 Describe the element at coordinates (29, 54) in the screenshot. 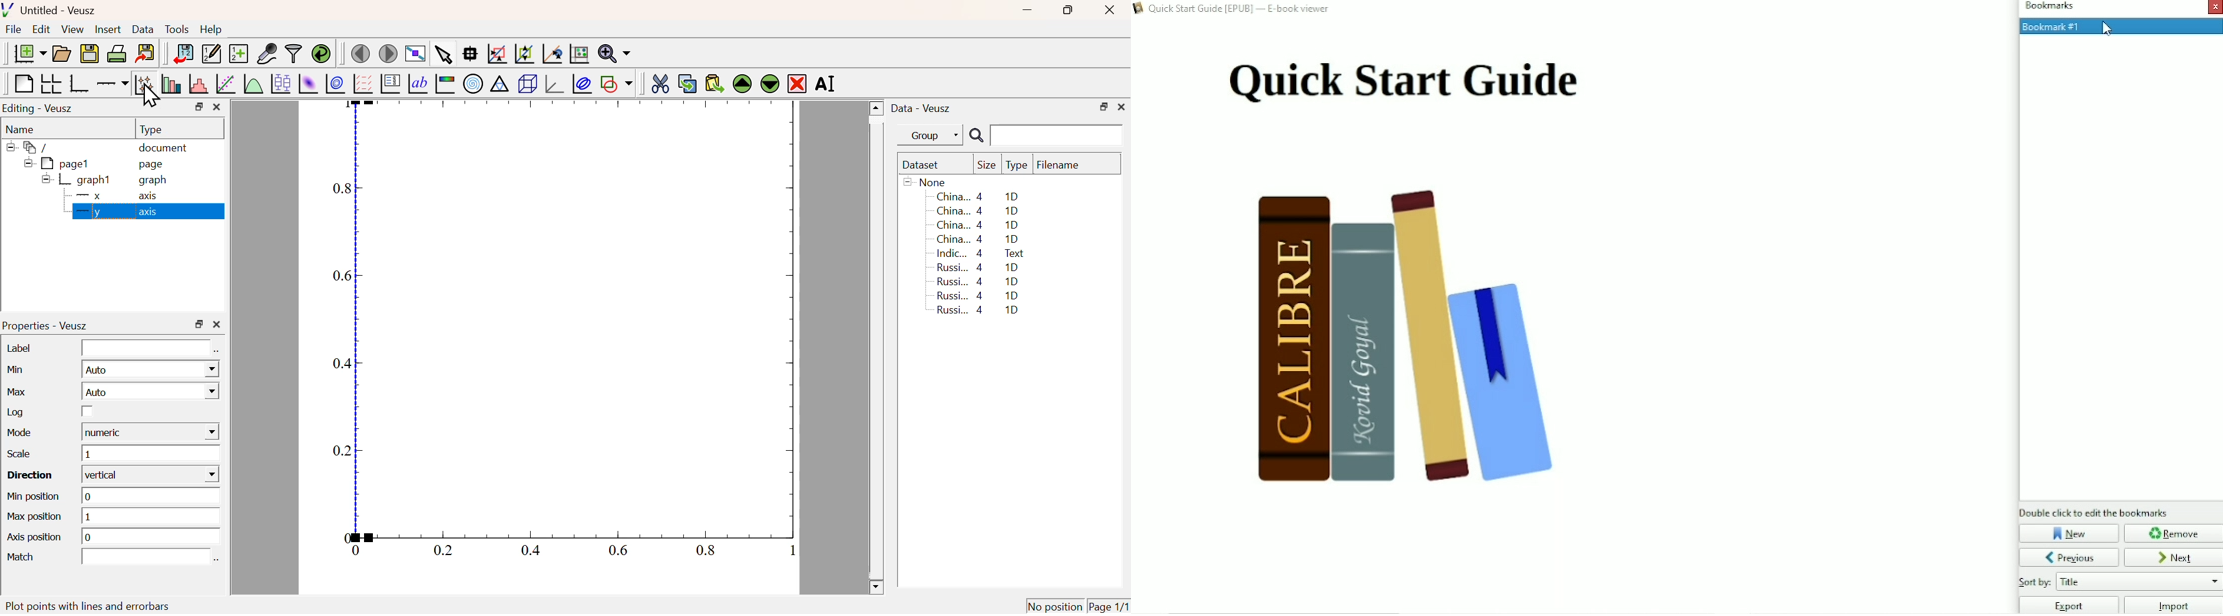

I see `New Document` at that location.